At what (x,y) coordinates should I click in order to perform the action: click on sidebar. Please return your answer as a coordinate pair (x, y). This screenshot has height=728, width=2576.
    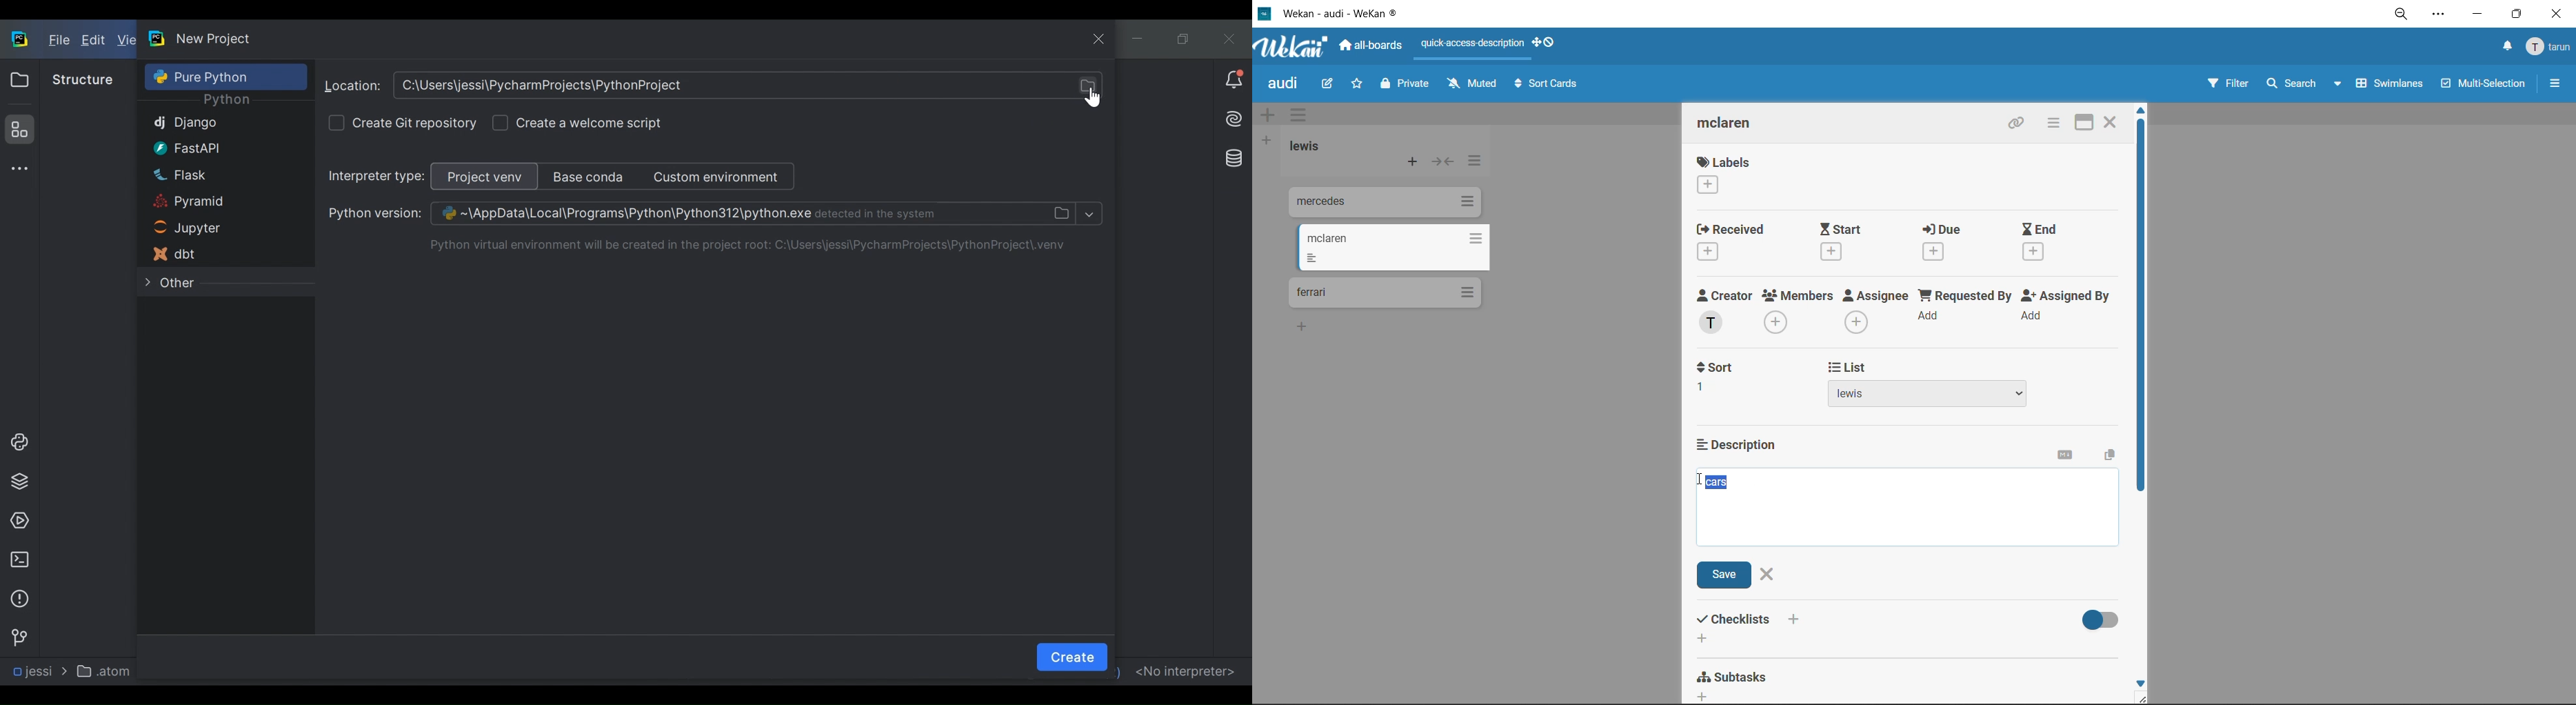
    Looking at the image, I should click on (2555, 83).